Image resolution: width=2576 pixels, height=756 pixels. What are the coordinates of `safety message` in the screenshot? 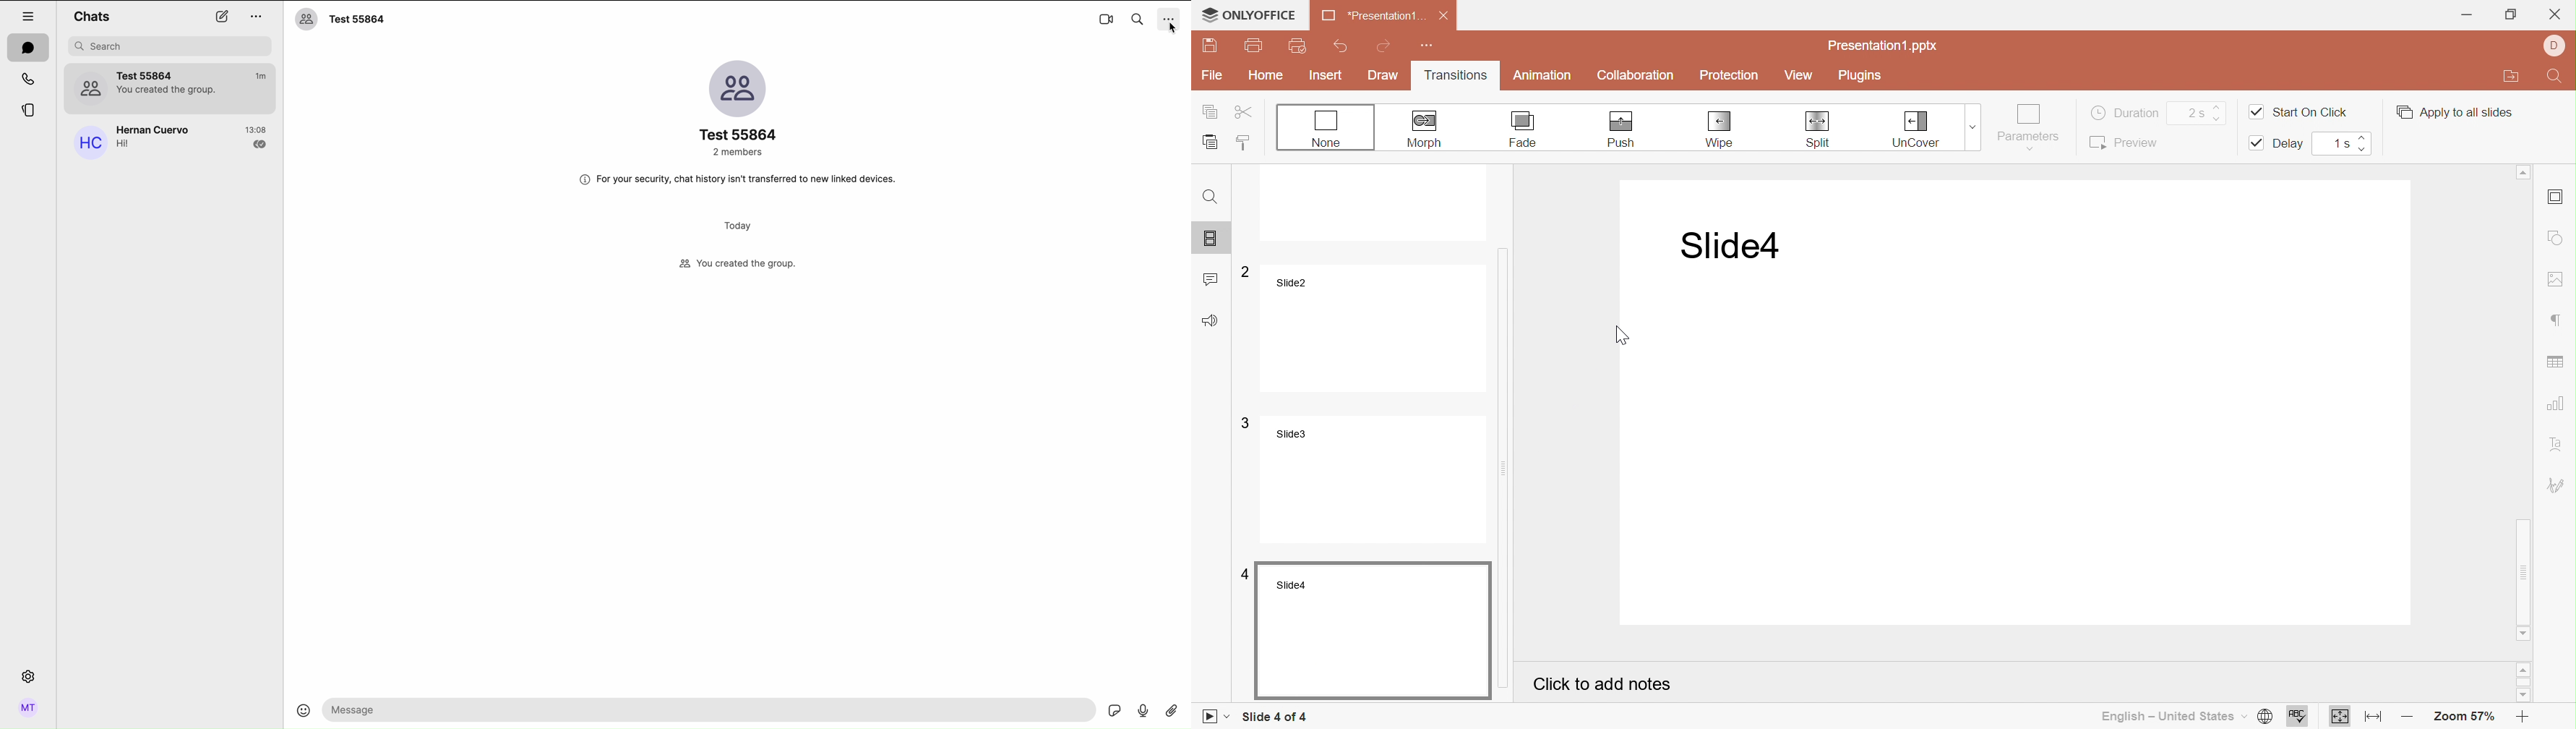 It's located at (740, 179).